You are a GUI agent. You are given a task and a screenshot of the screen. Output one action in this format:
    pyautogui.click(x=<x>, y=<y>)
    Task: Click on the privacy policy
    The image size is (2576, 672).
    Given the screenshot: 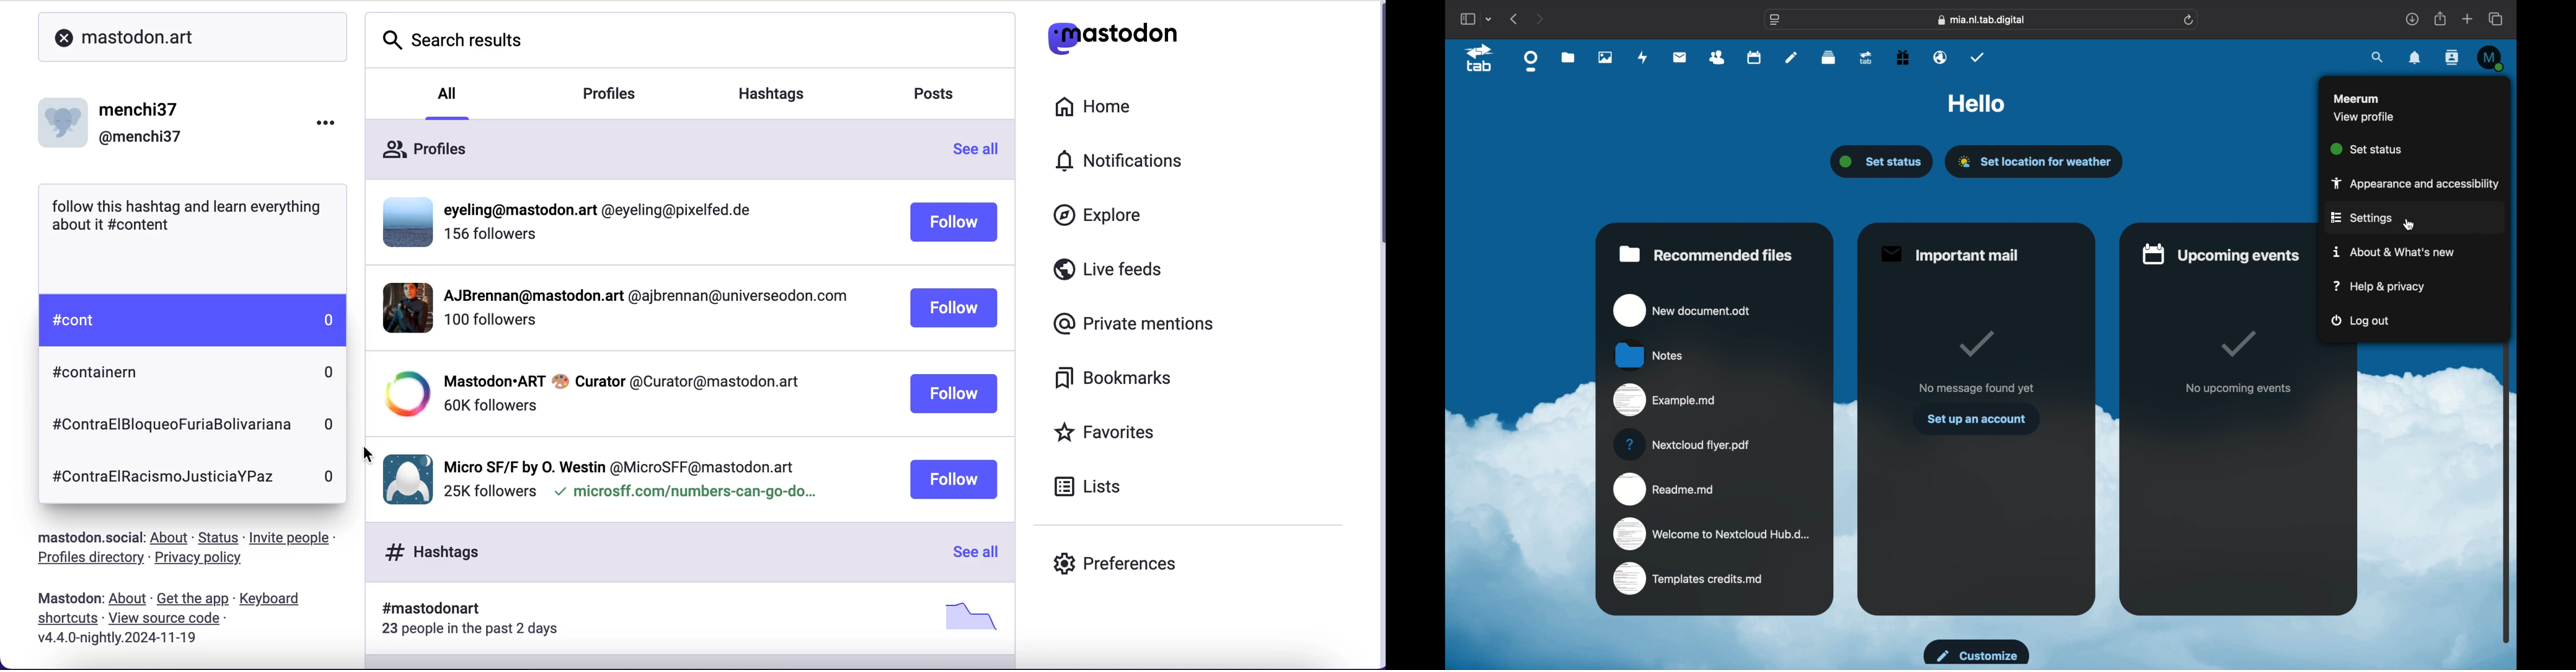 What is the action you would take?
    pyautogui.click(x=203, y=560)
    